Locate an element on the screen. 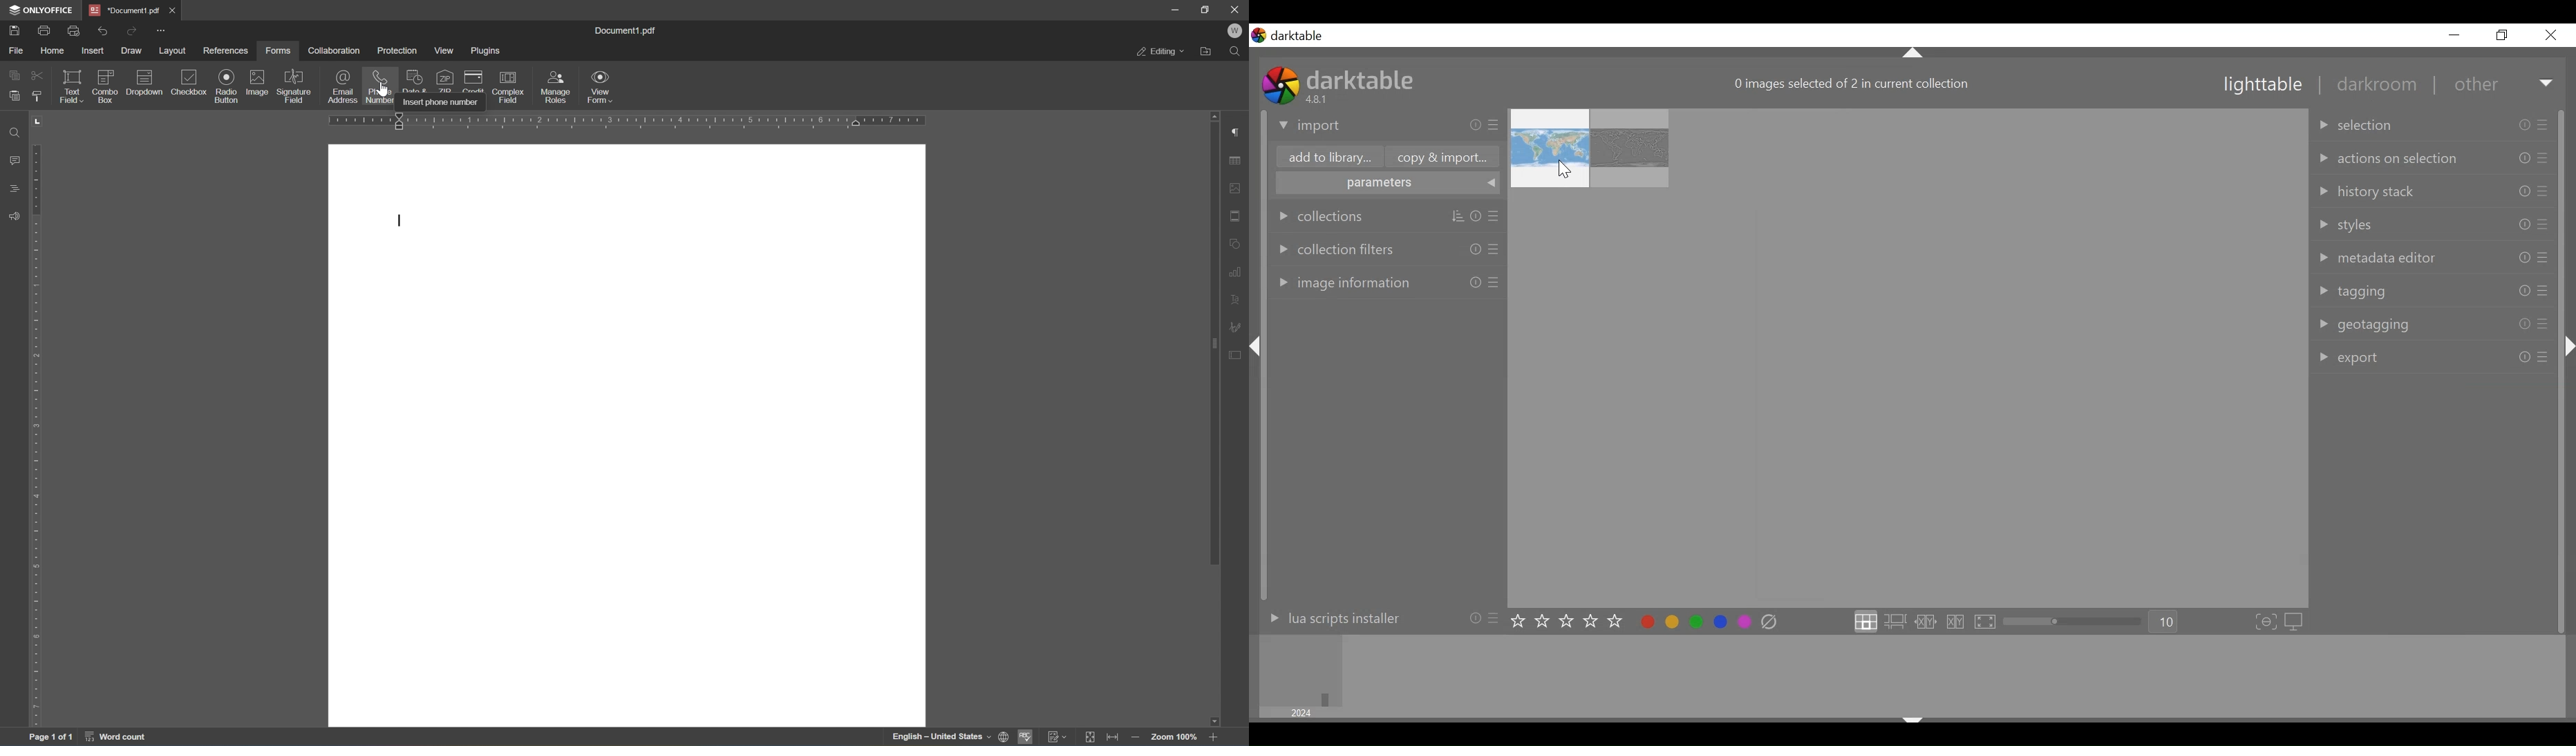 This screenshot has height=756, width=2576. 4.8.1 is located at coordinates (1319, 99).